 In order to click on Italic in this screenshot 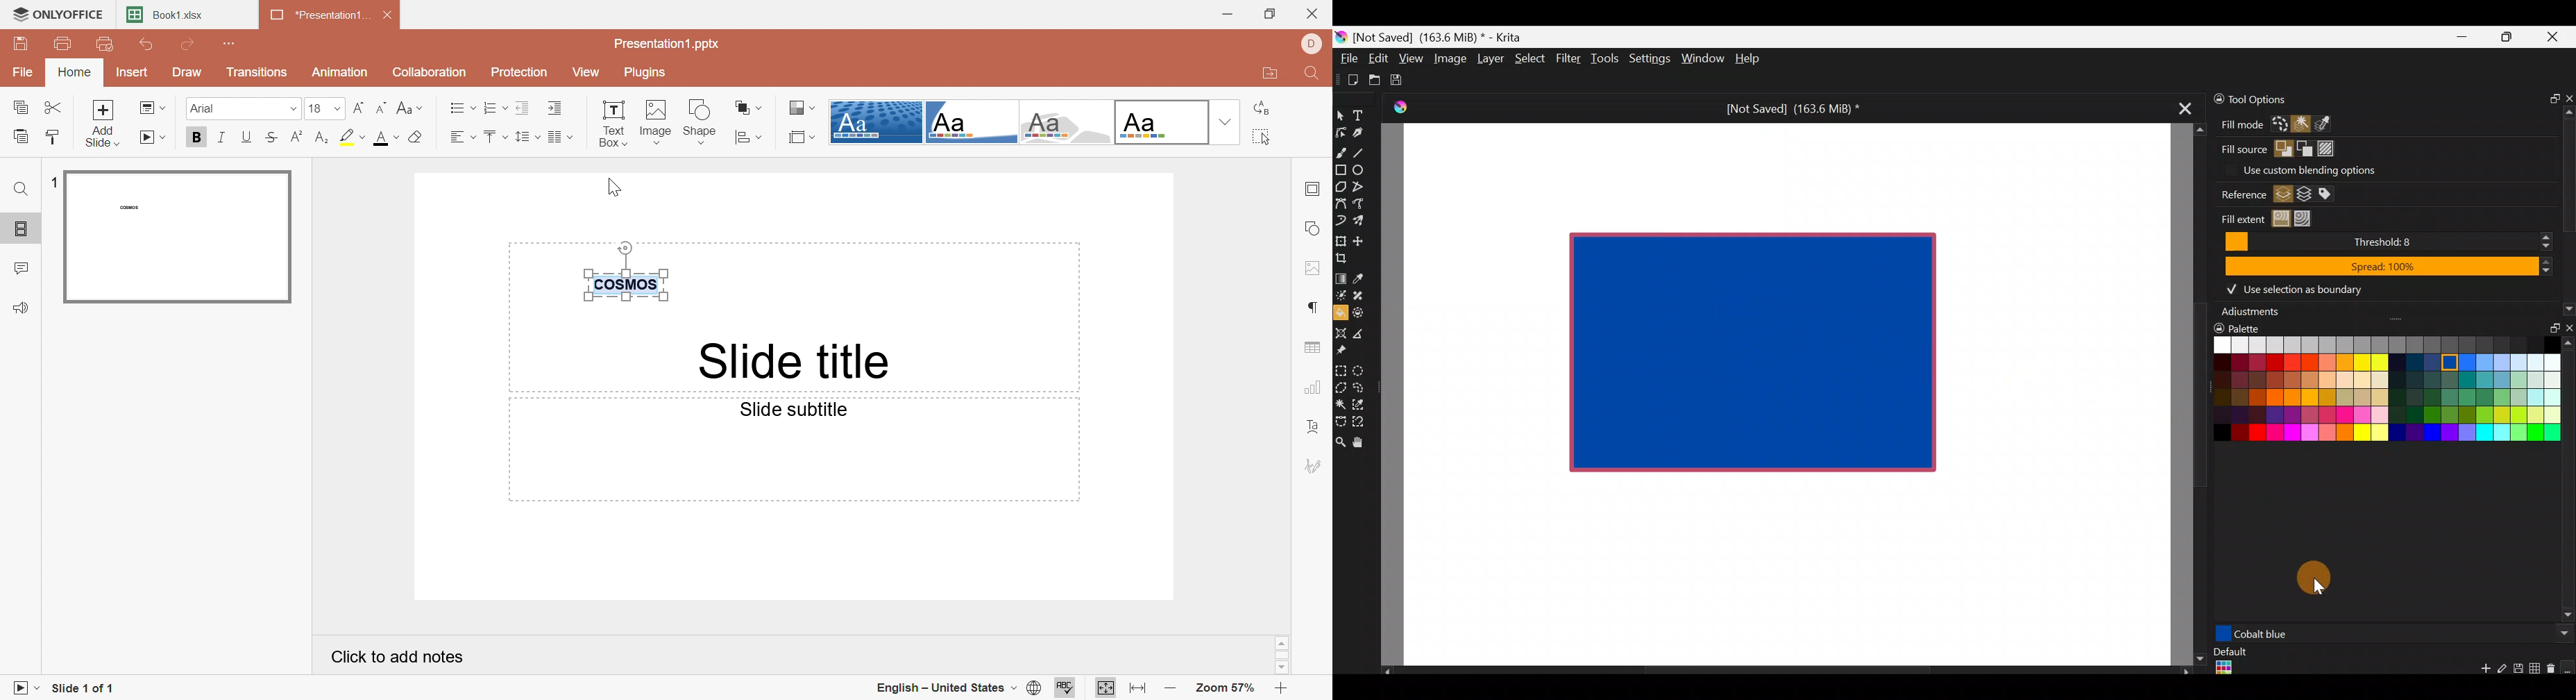, I will do `click(221, 137)`.